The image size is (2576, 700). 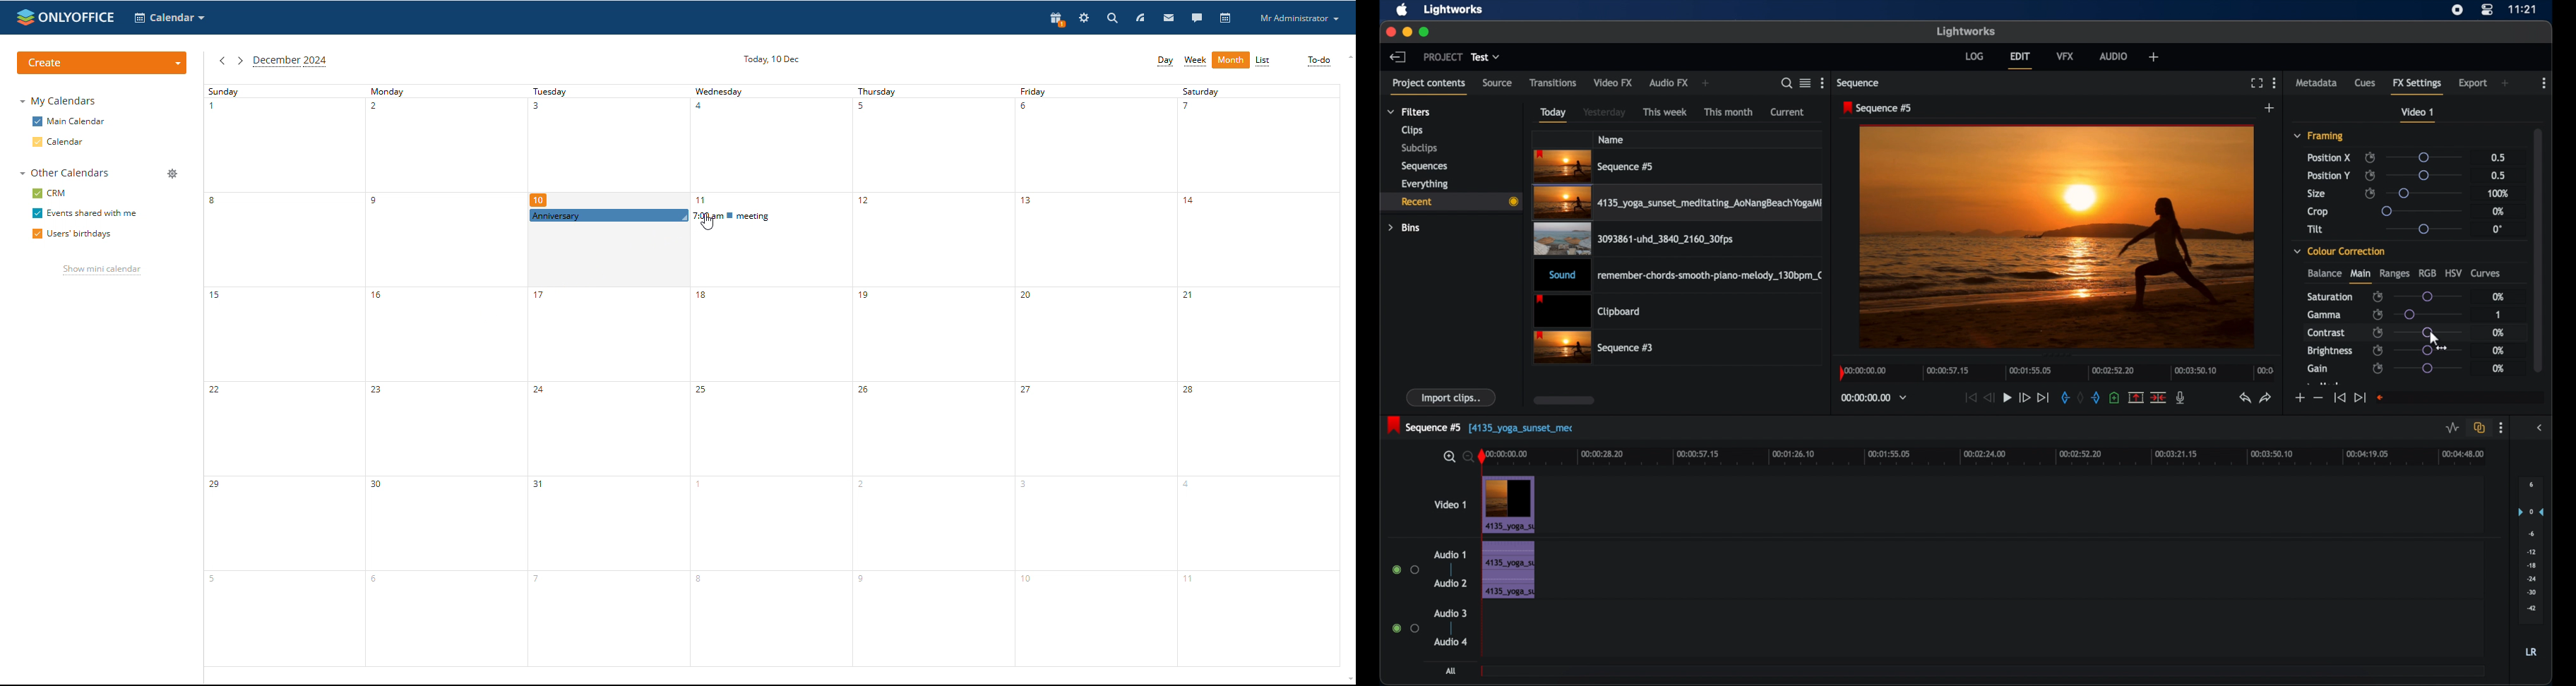 I want to click on 1, so click(x=2497, y=316).